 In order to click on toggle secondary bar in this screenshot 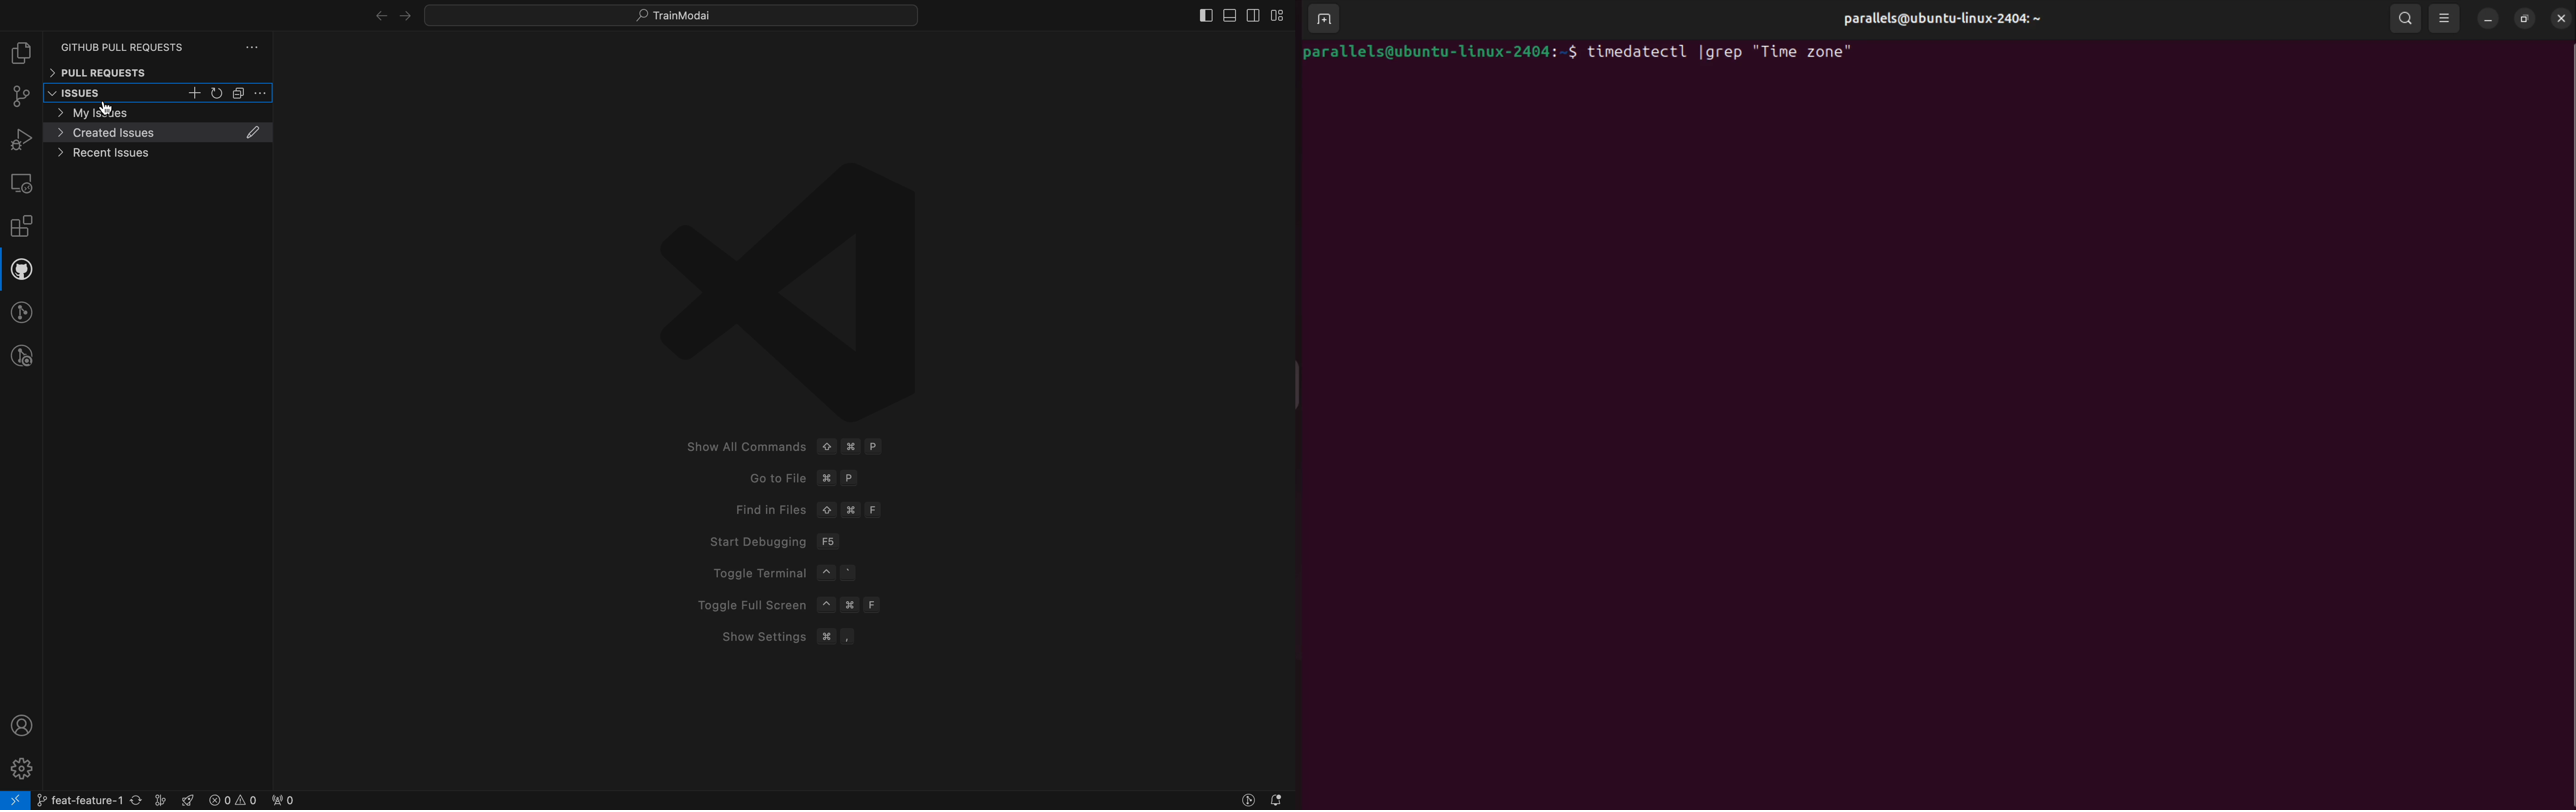, I will do `click(1252, 16)`.